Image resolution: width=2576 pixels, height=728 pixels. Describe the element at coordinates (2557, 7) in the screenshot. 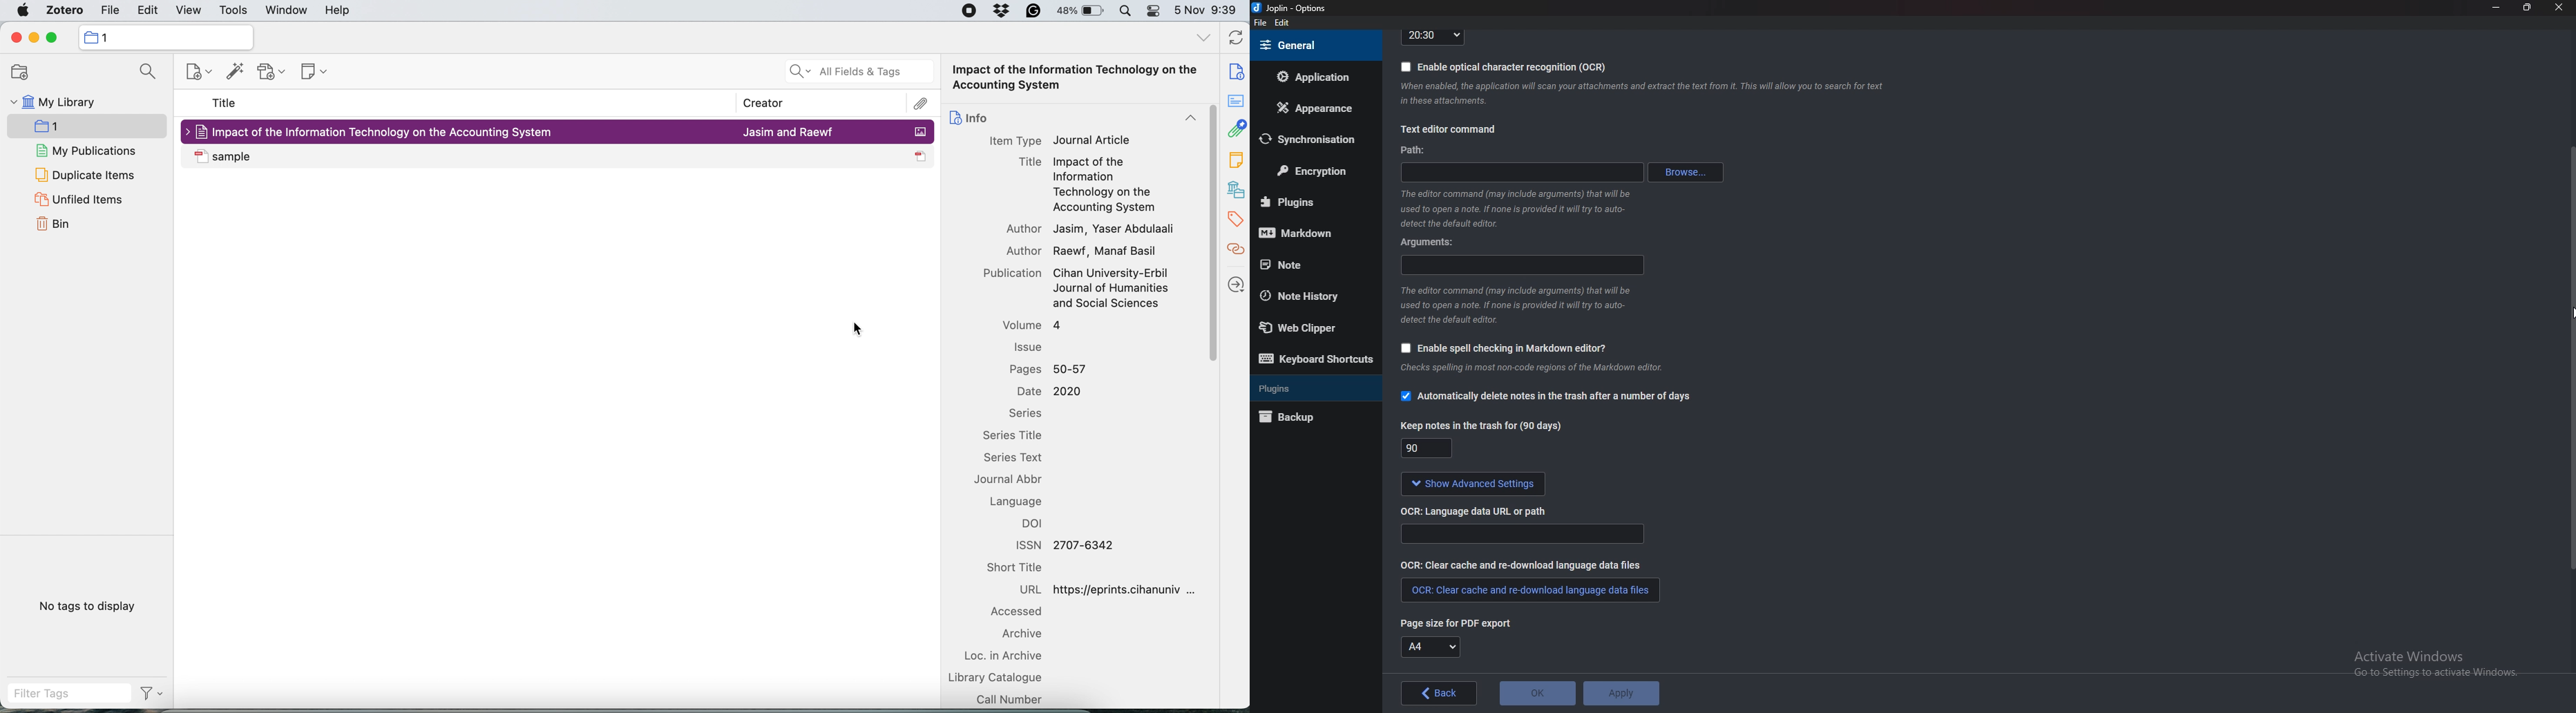

I see `close` at that location.